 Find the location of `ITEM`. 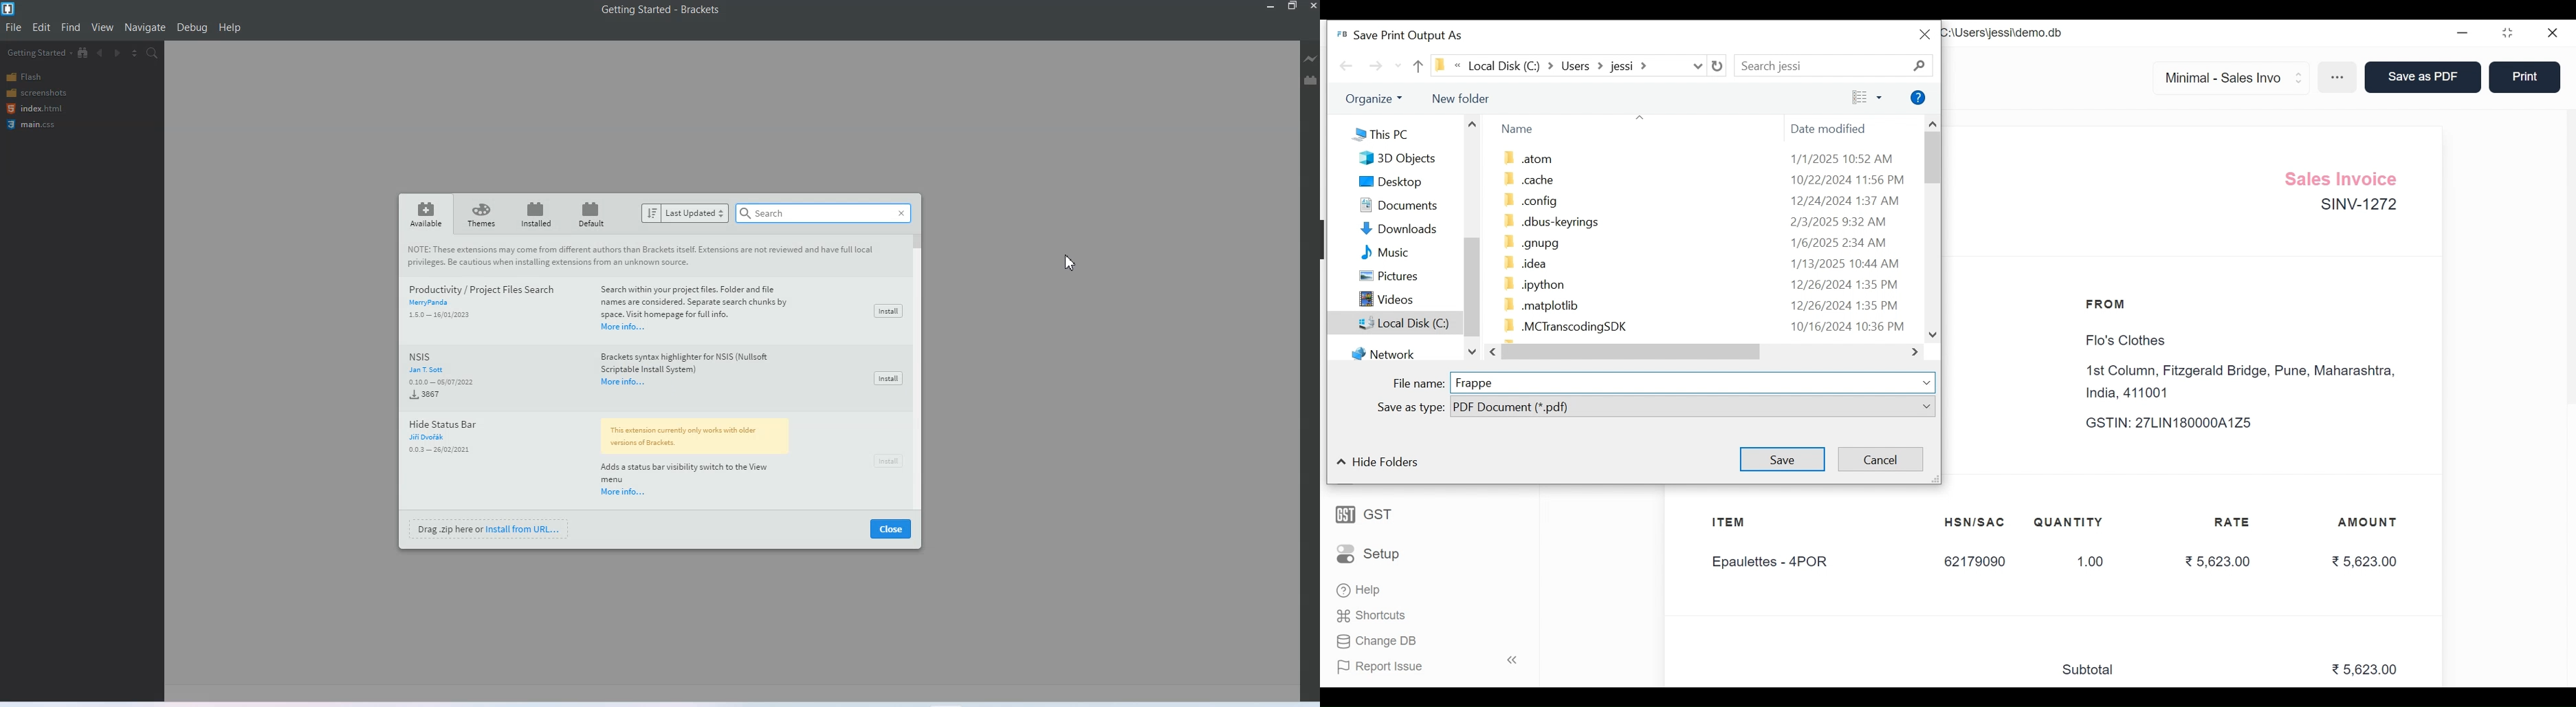

ITEM is located at coordinates (1741, 524).